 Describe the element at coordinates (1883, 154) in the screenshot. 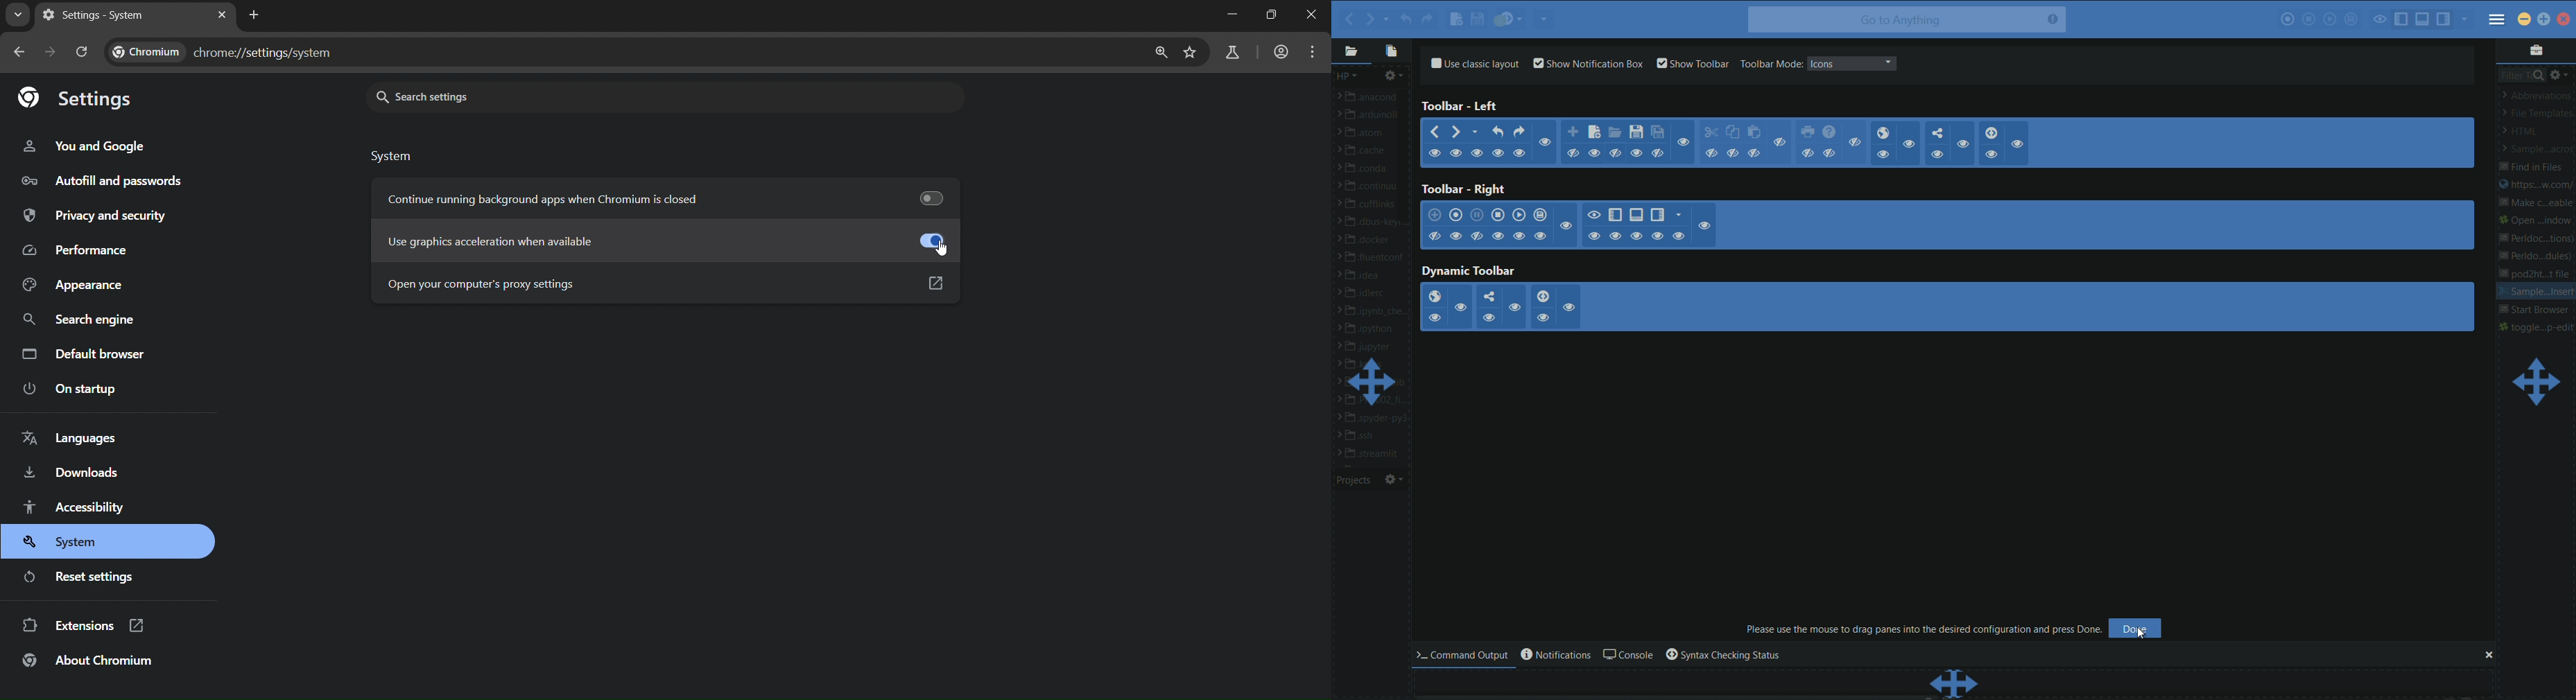

I see `show/hide` at that location.